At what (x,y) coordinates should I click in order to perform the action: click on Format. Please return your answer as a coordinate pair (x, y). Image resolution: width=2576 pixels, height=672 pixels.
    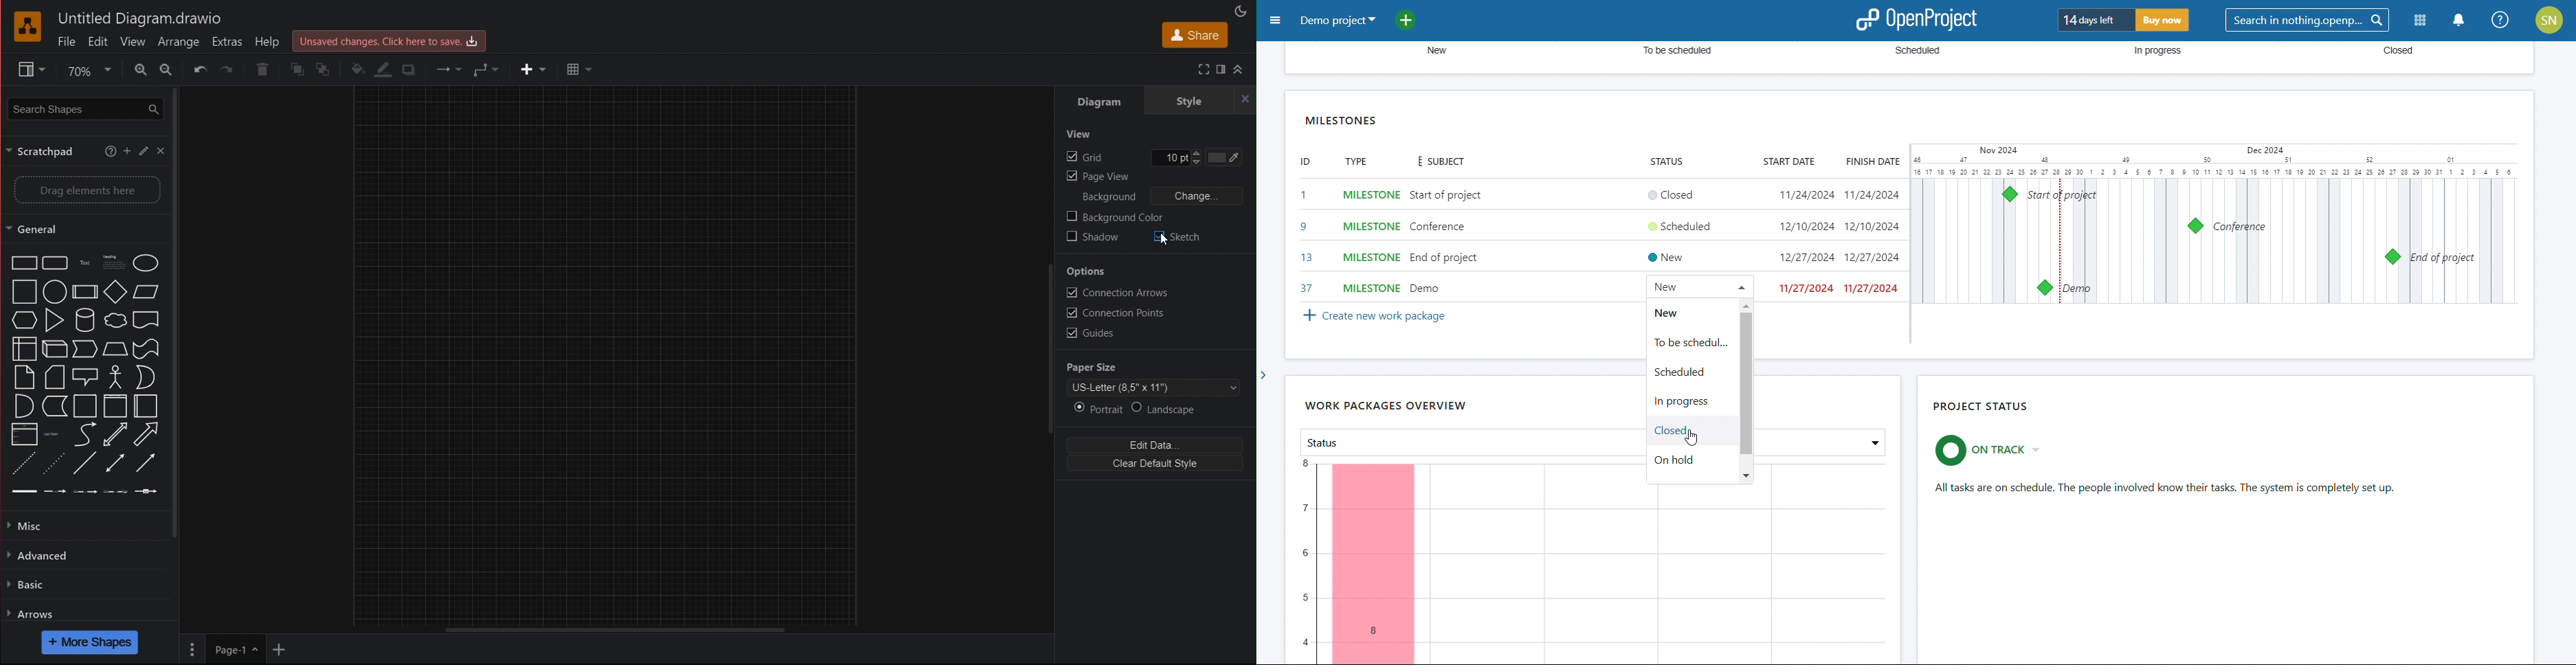
    Looking at the image, I should click on (24, 69).